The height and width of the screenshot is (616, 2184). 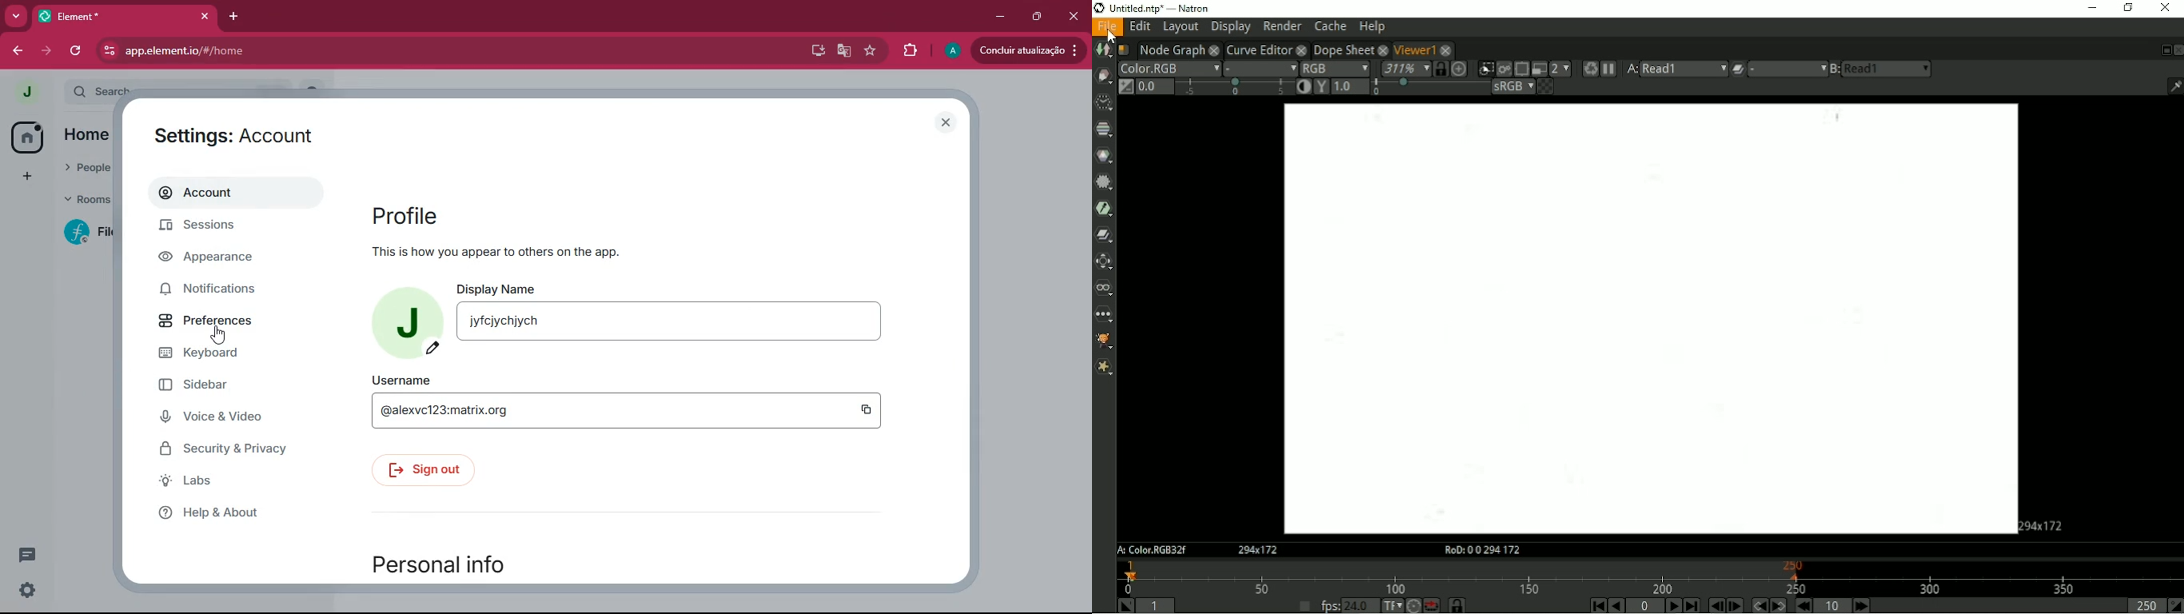 I want to click on close, so click(x=947, y=123).